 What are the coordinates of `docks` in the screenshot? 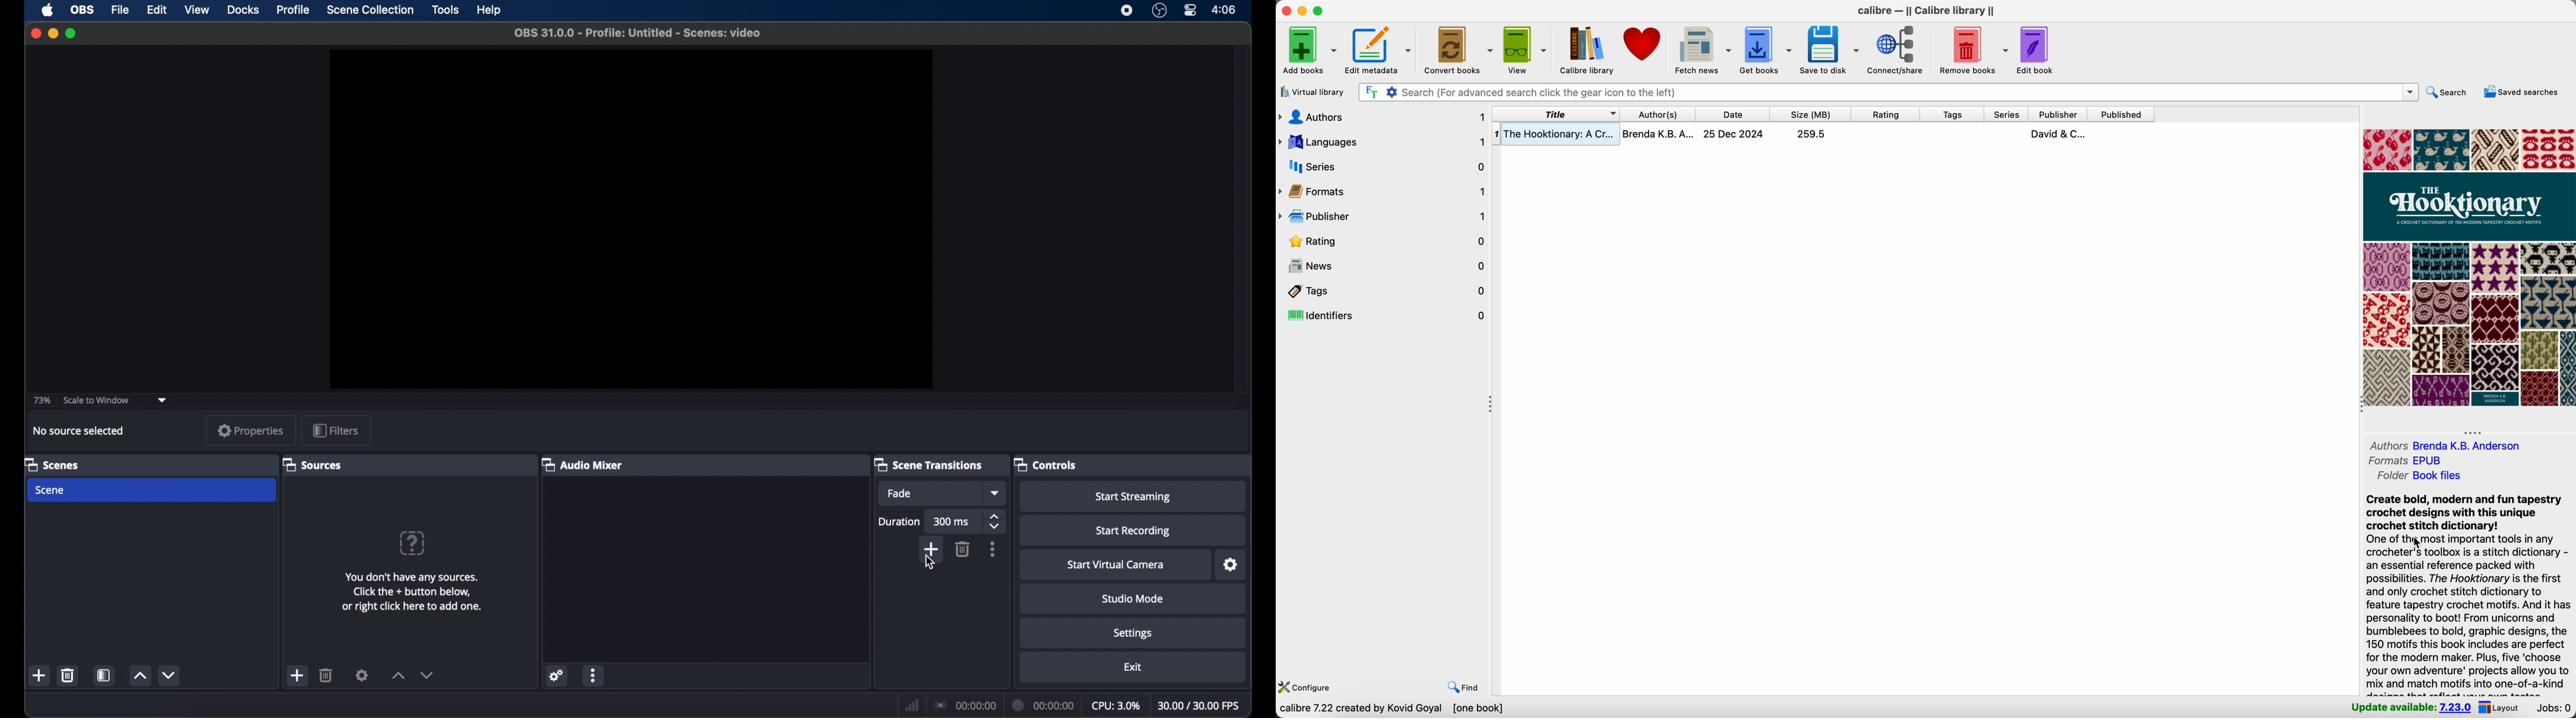 It's located at (244, 10).